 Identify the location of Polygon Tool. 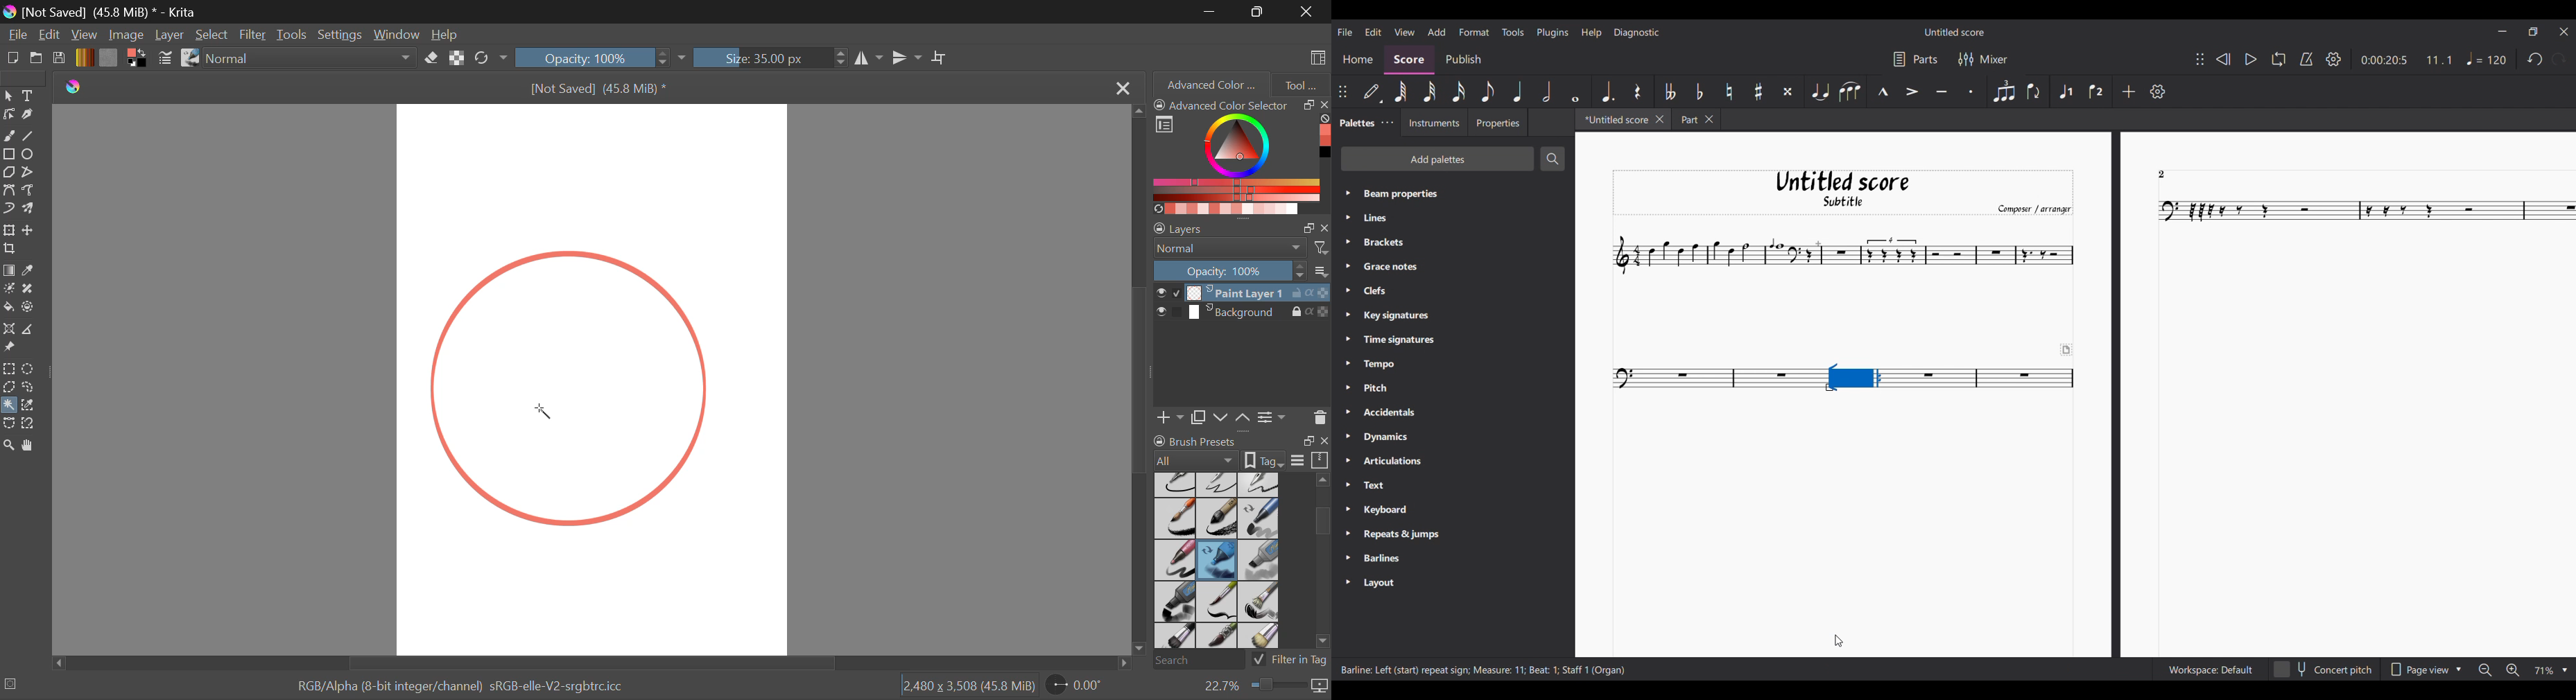
(8, 173).